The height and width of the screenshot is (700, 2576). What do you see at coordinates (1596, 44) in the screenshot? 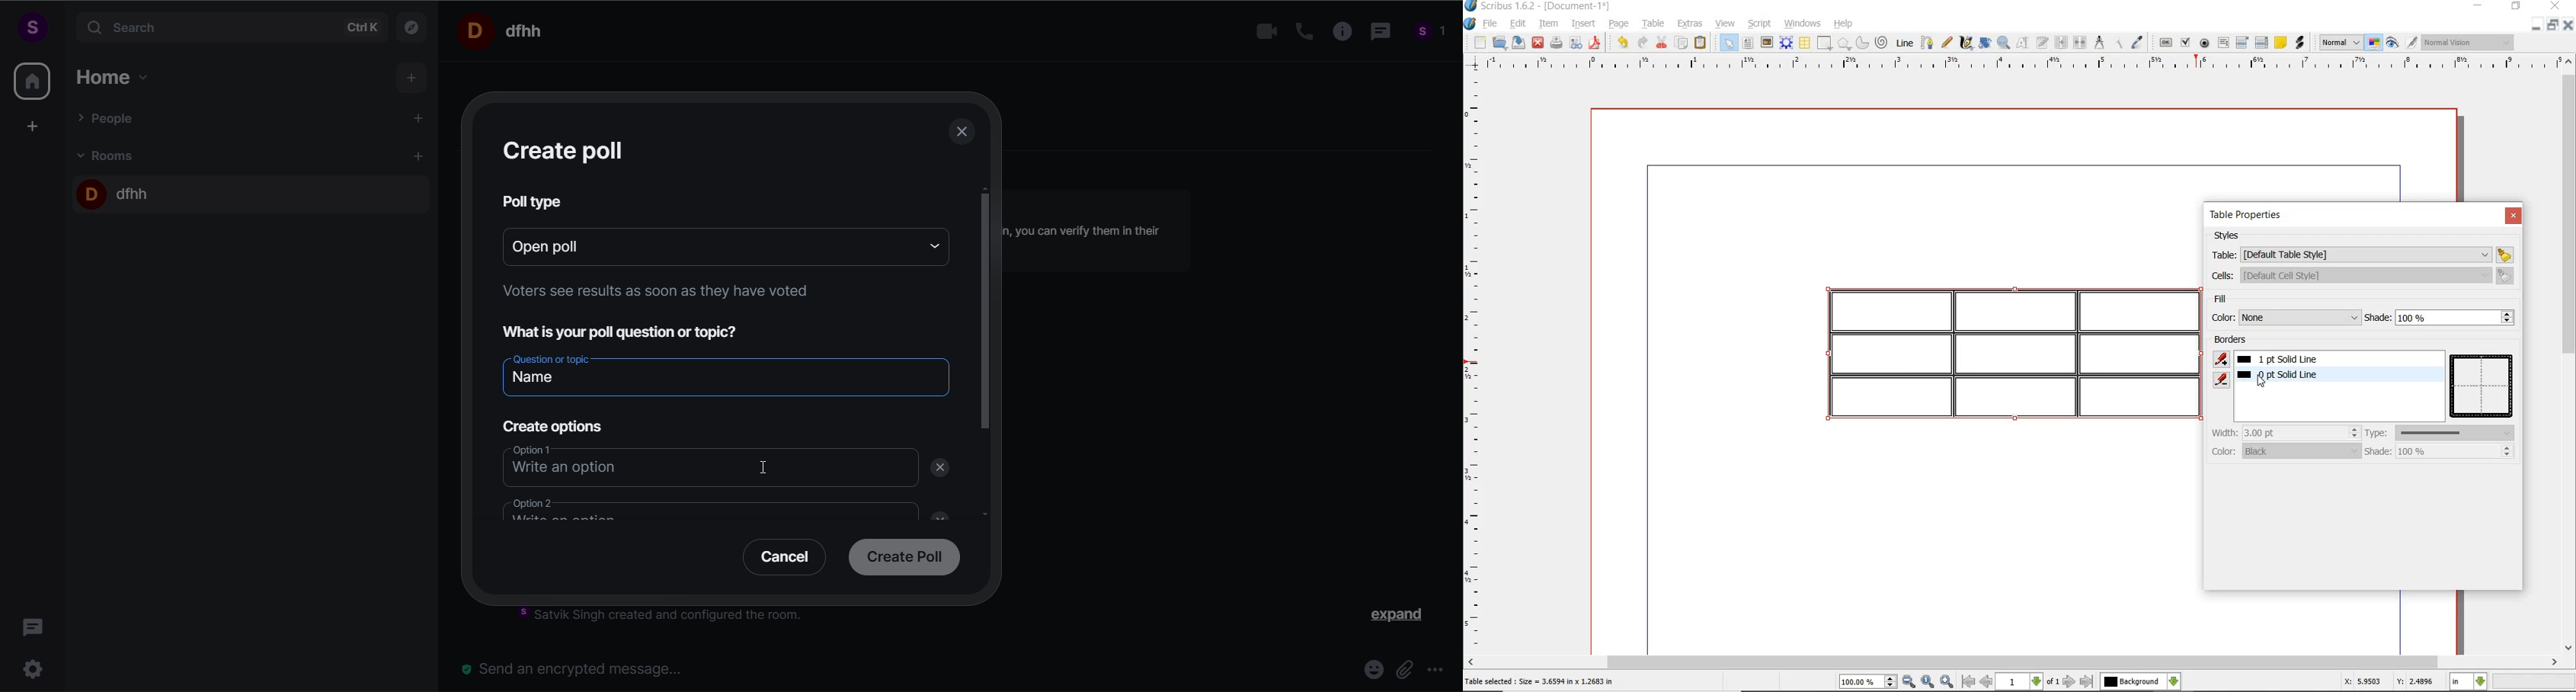
I see `save as pdf` at bounding box center [1596, 44].